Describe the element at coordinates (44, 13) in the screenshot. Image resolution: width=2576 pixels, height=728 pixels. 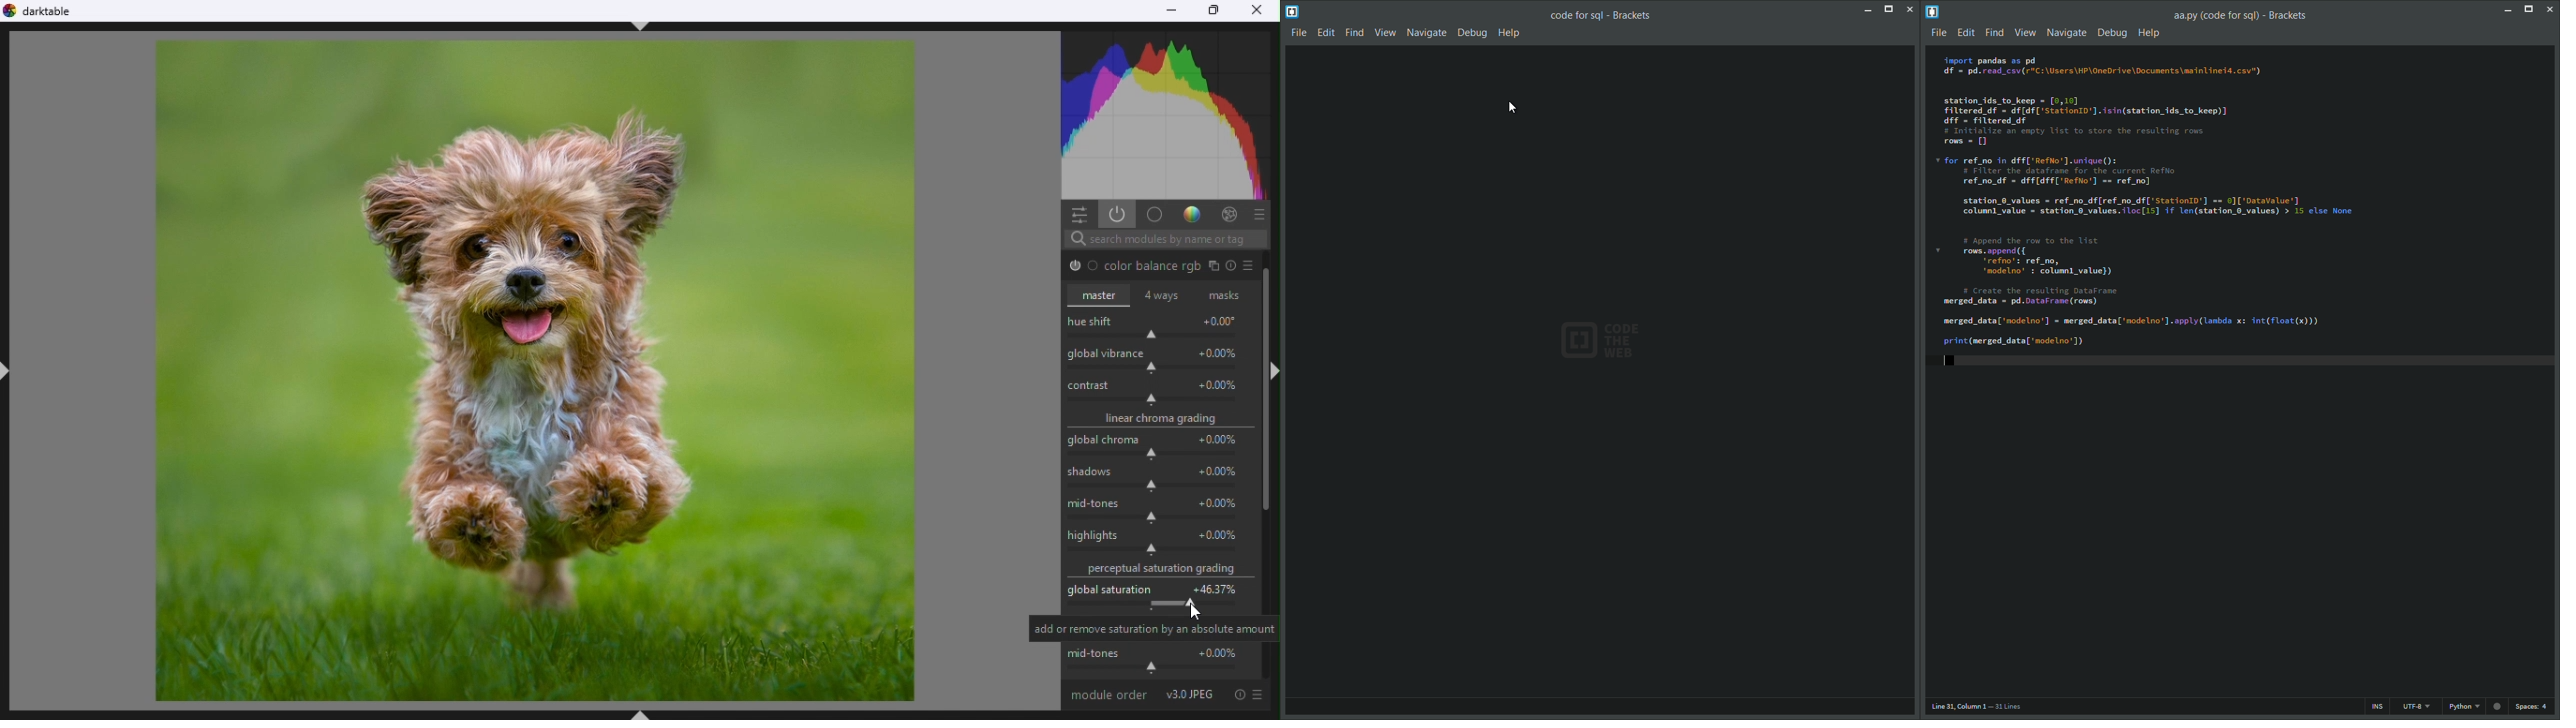
I see `Dark table` at that location.